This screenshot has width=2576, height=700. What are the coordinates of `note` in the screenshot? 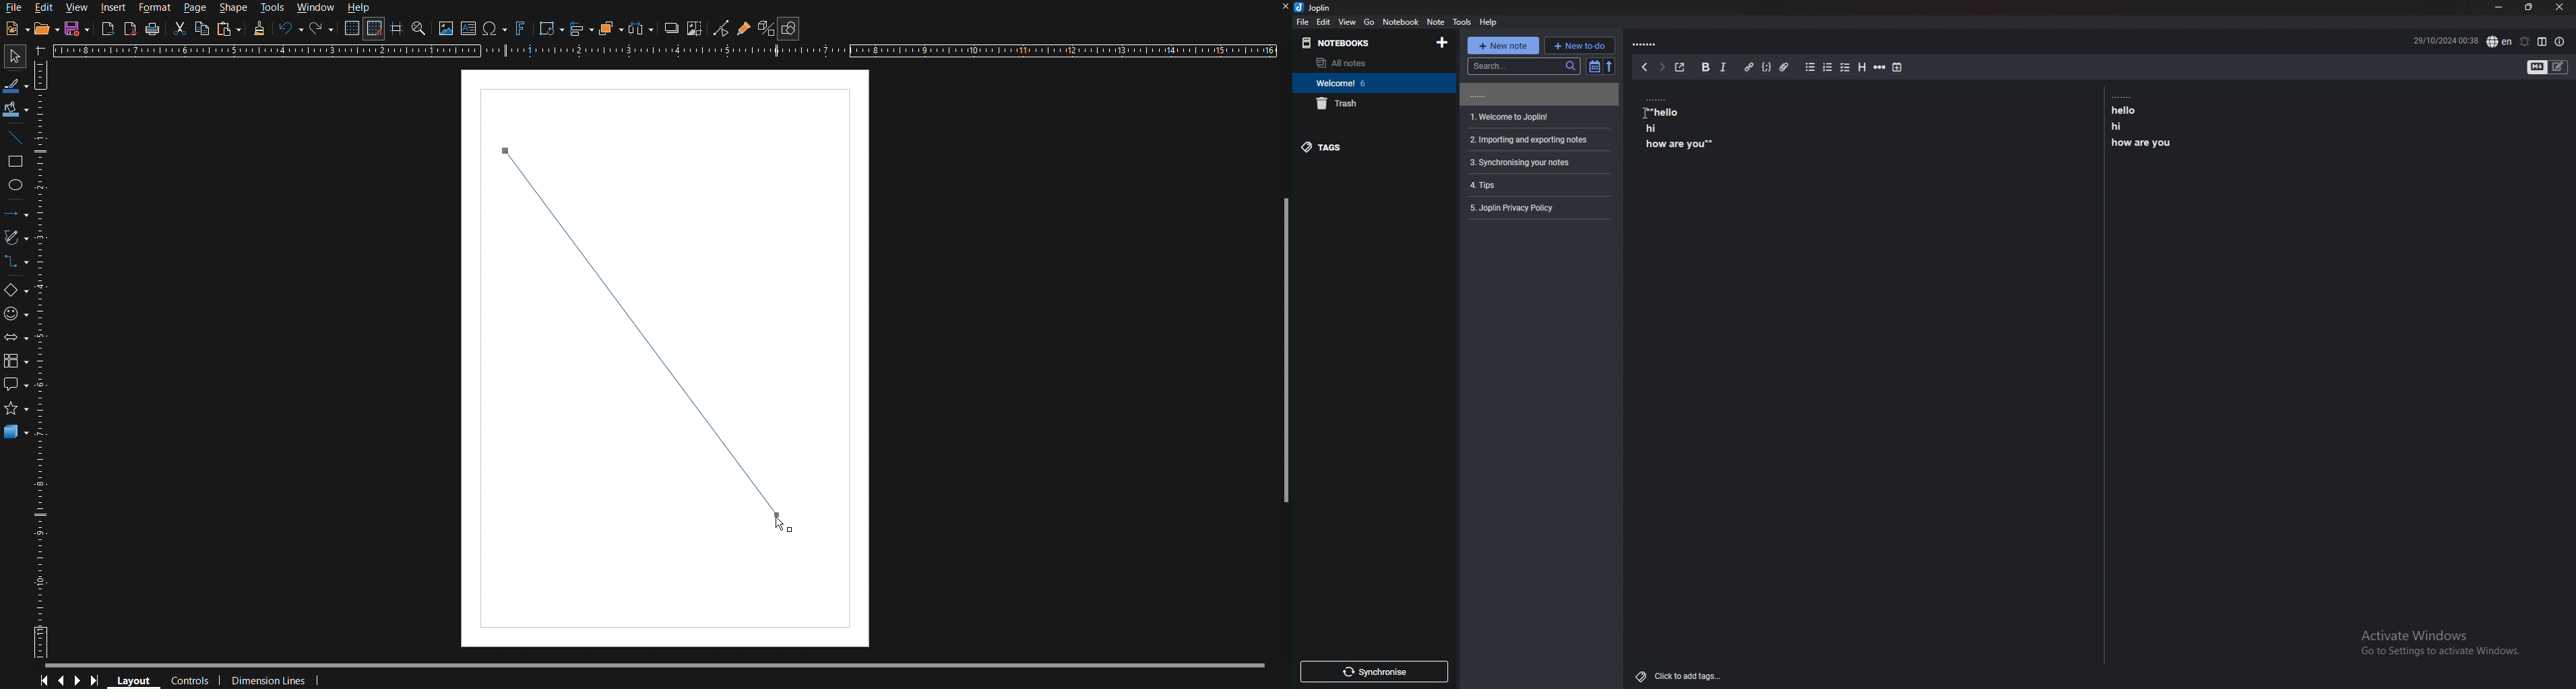 It's located at (1537, 163).